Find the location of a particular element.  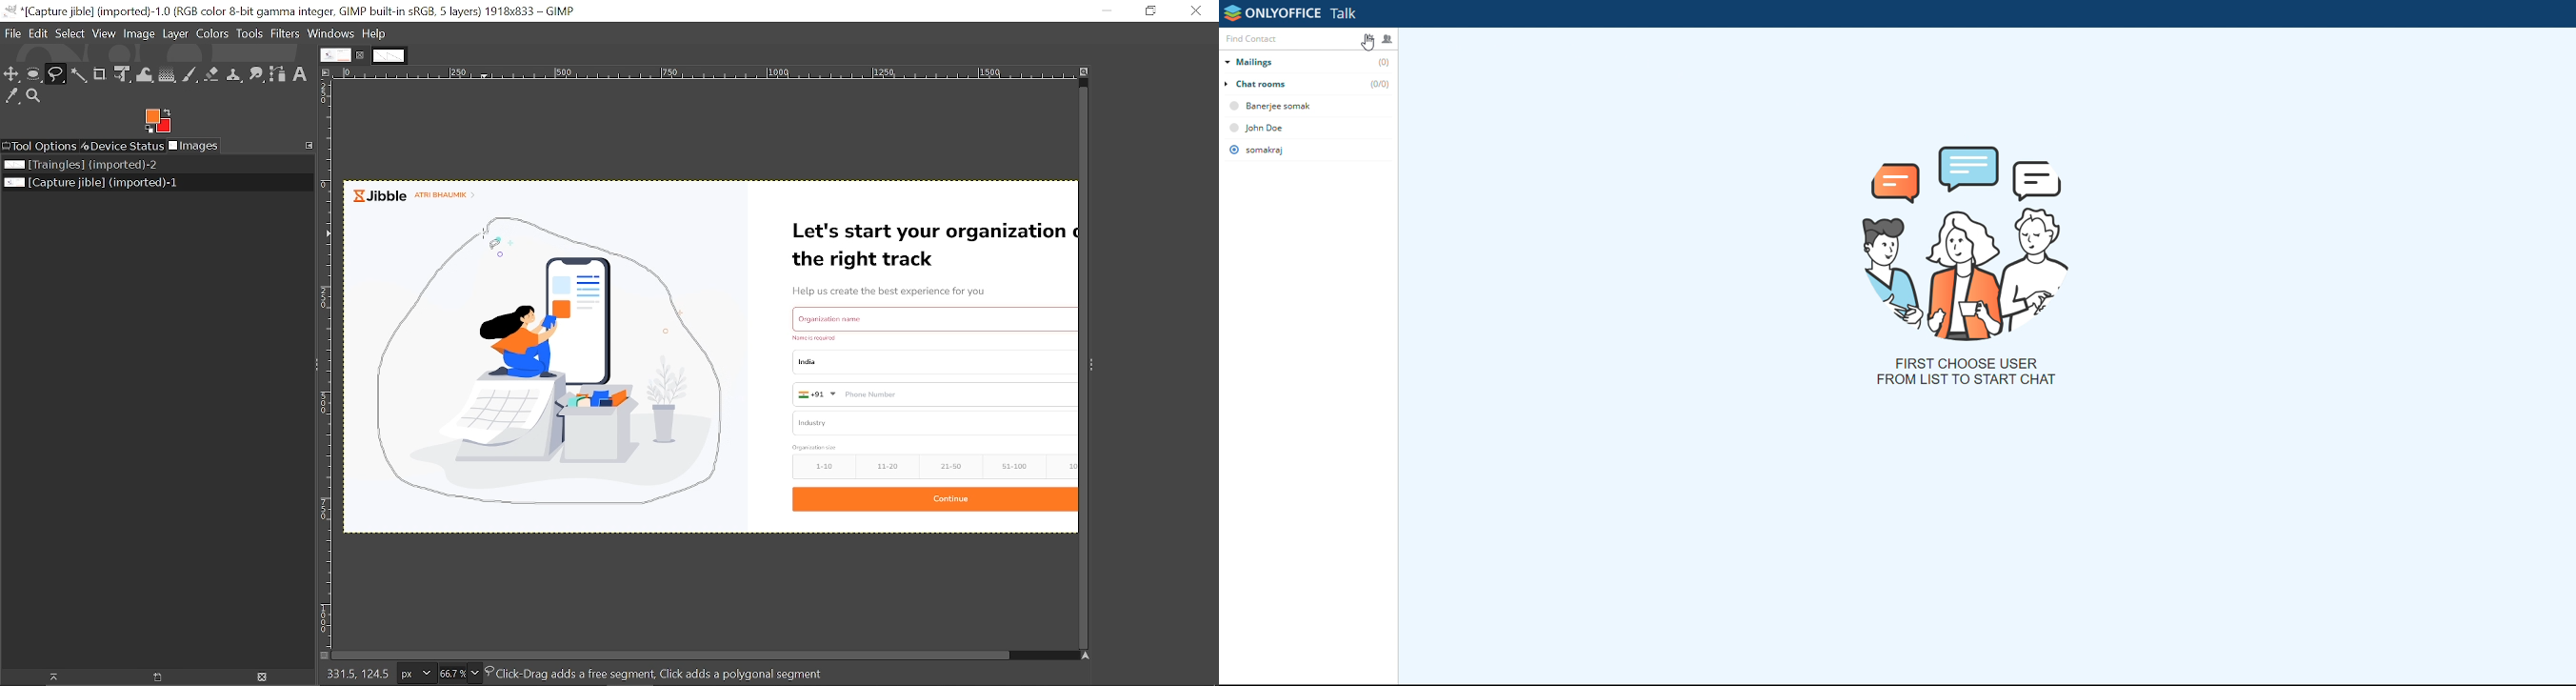

Current image file is located at coordinates (93, 183).